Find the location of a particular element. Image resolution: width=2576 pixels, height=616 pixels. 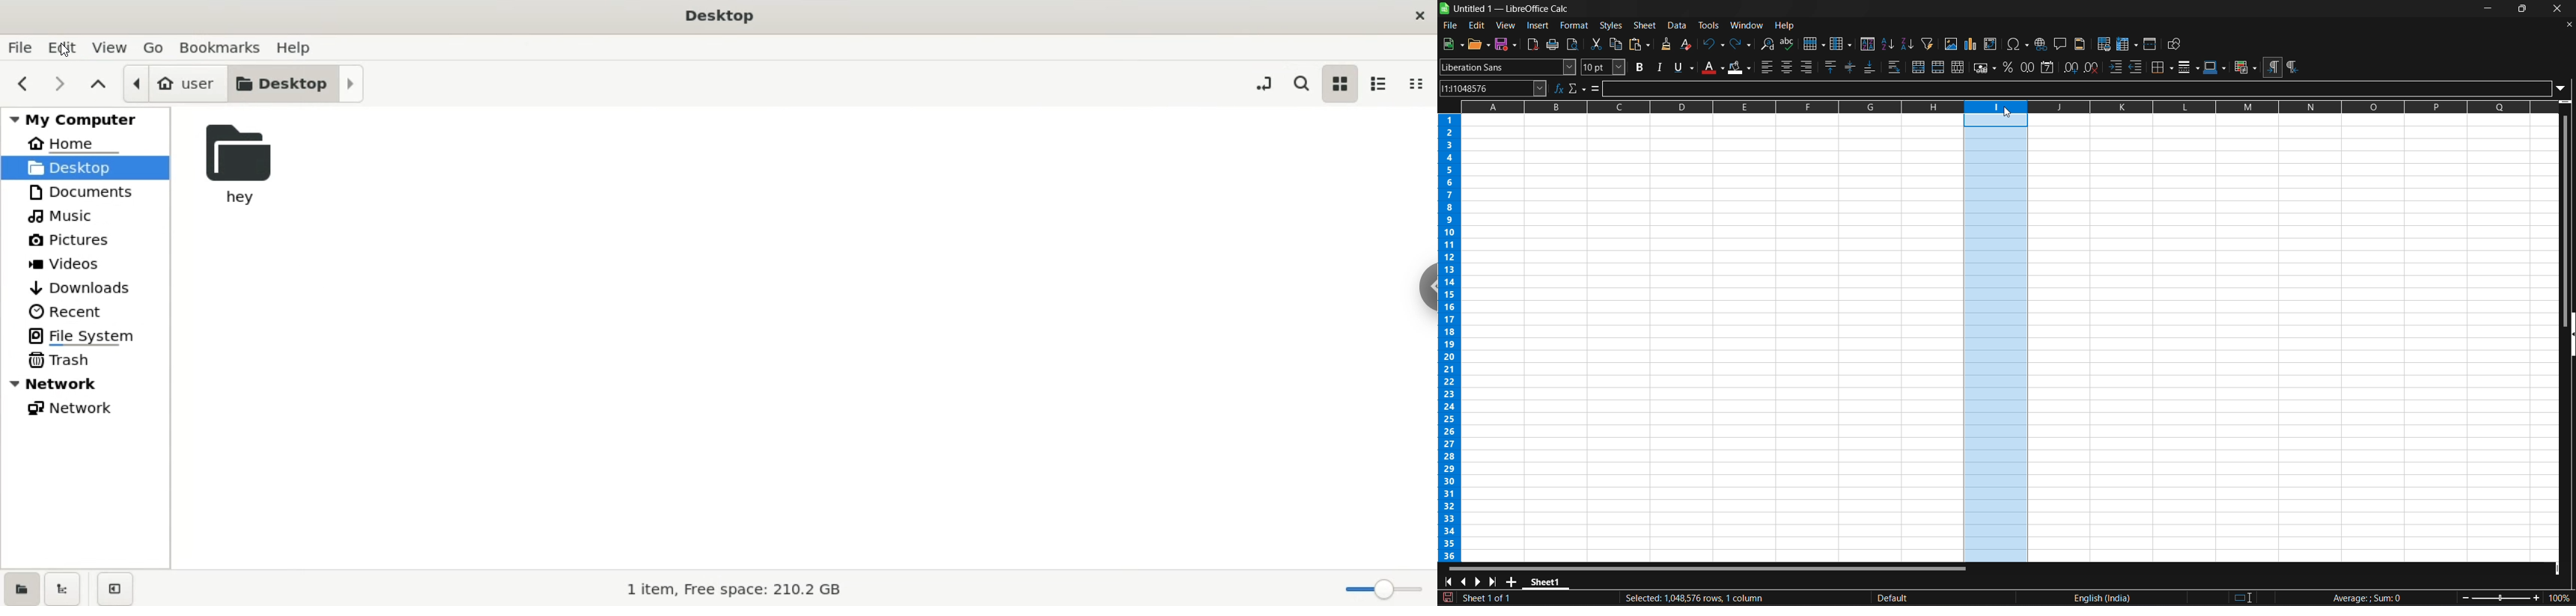

select function is located at coordinates (1578, 88).